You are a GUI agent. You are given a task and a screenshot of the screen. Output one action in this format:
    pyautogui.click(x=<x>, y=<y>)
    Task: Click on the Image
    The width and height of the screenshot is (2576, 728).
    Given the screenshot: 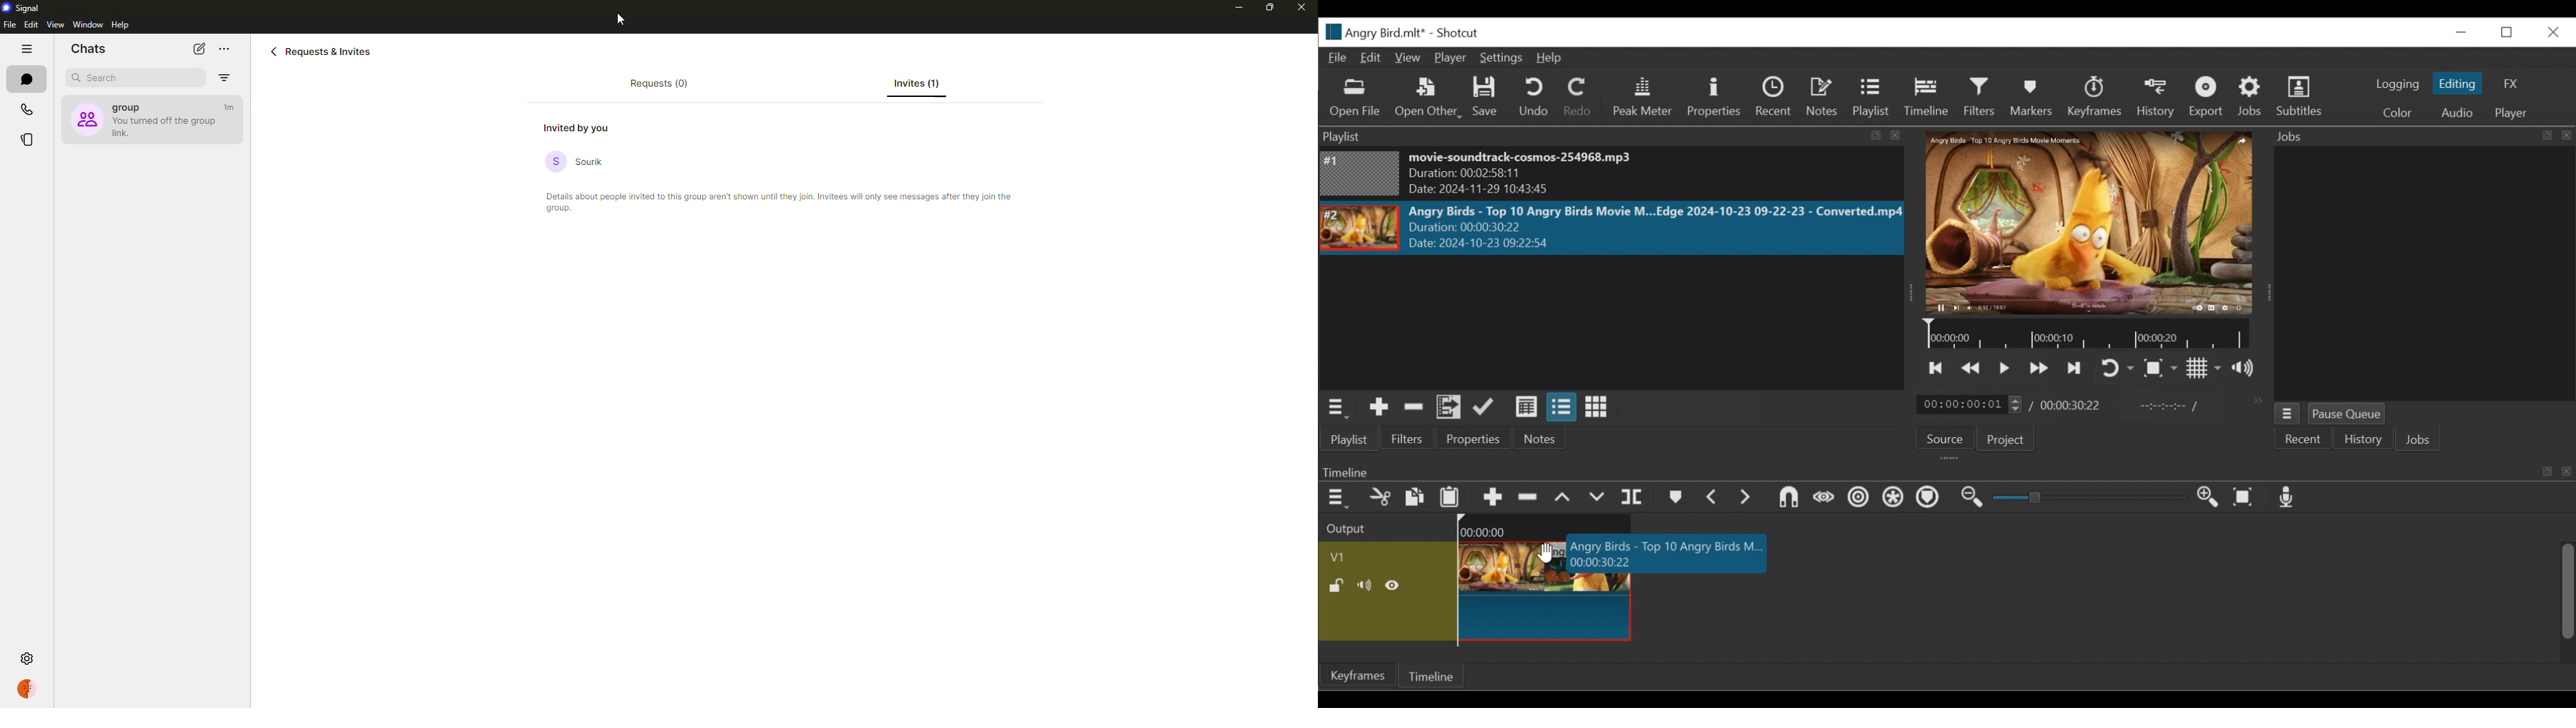 What is the action you would take?
    pyautogui.click(x=1360, y=173)
    